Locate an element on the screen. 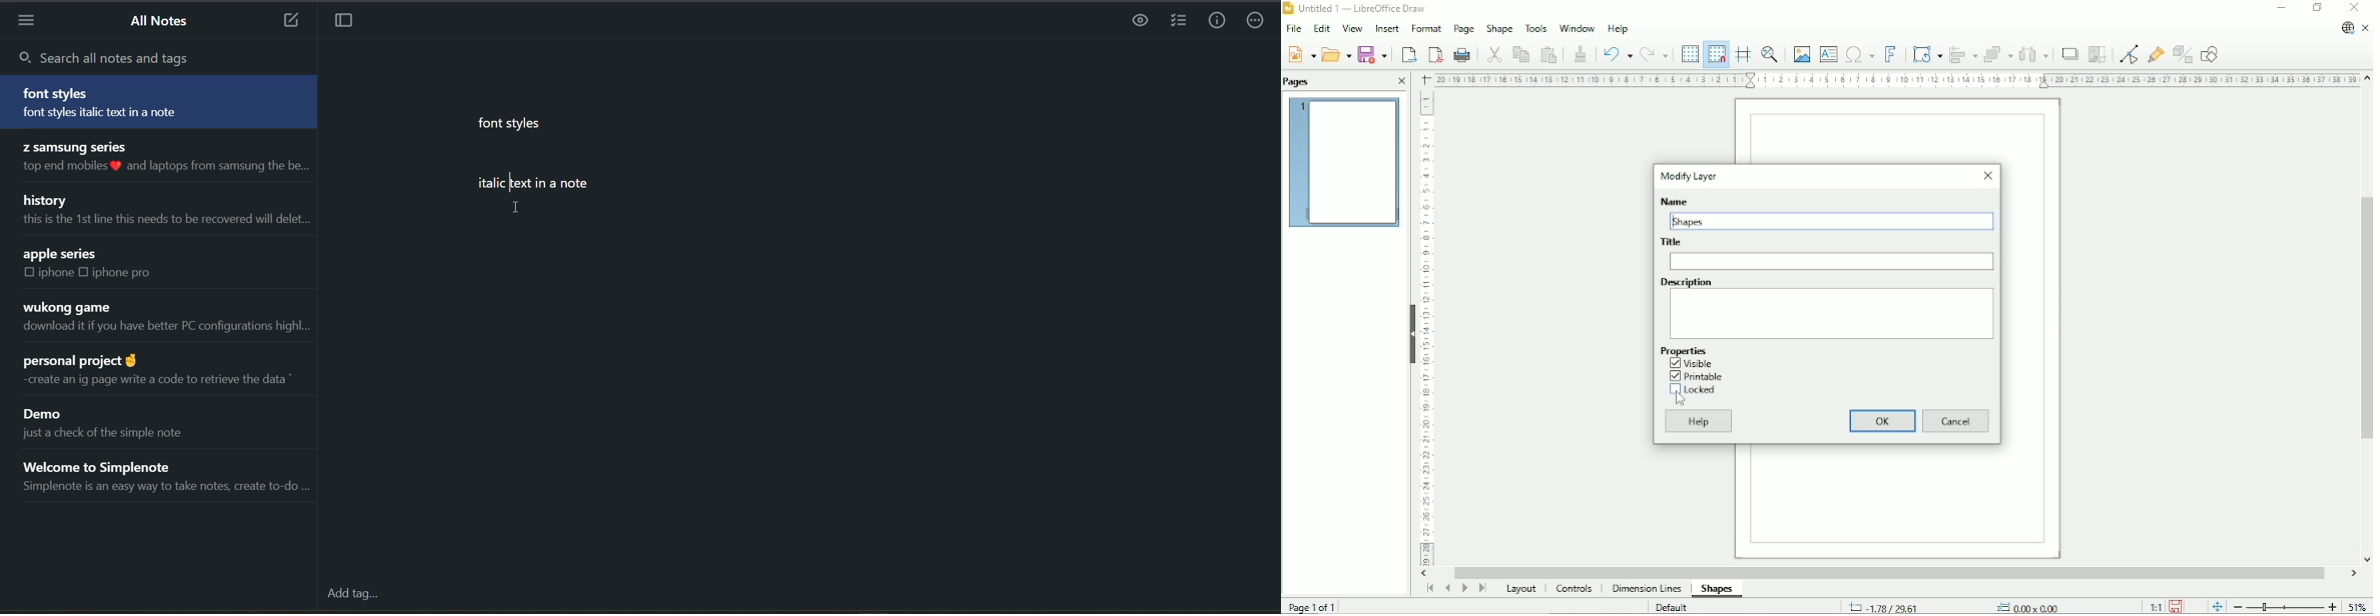 The width and height of the screenshot is (2380, 616). Hide is located at coordinates (1411, 332).